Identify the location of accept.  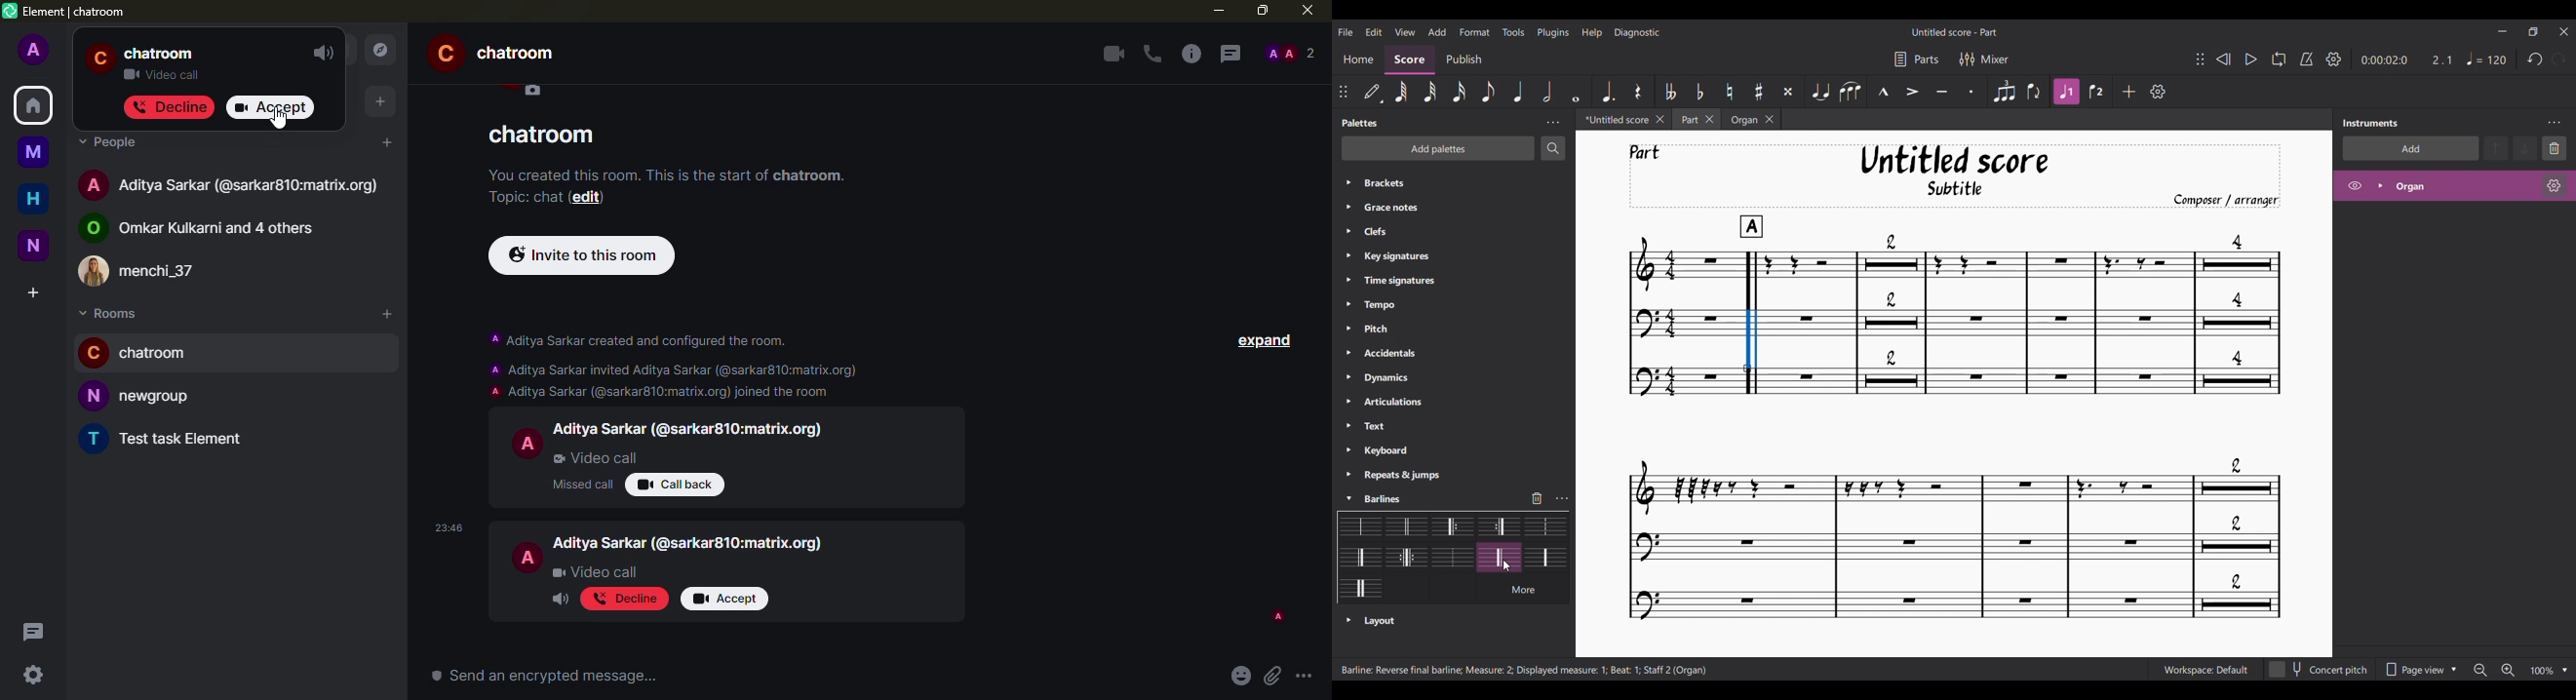
(272, 108).